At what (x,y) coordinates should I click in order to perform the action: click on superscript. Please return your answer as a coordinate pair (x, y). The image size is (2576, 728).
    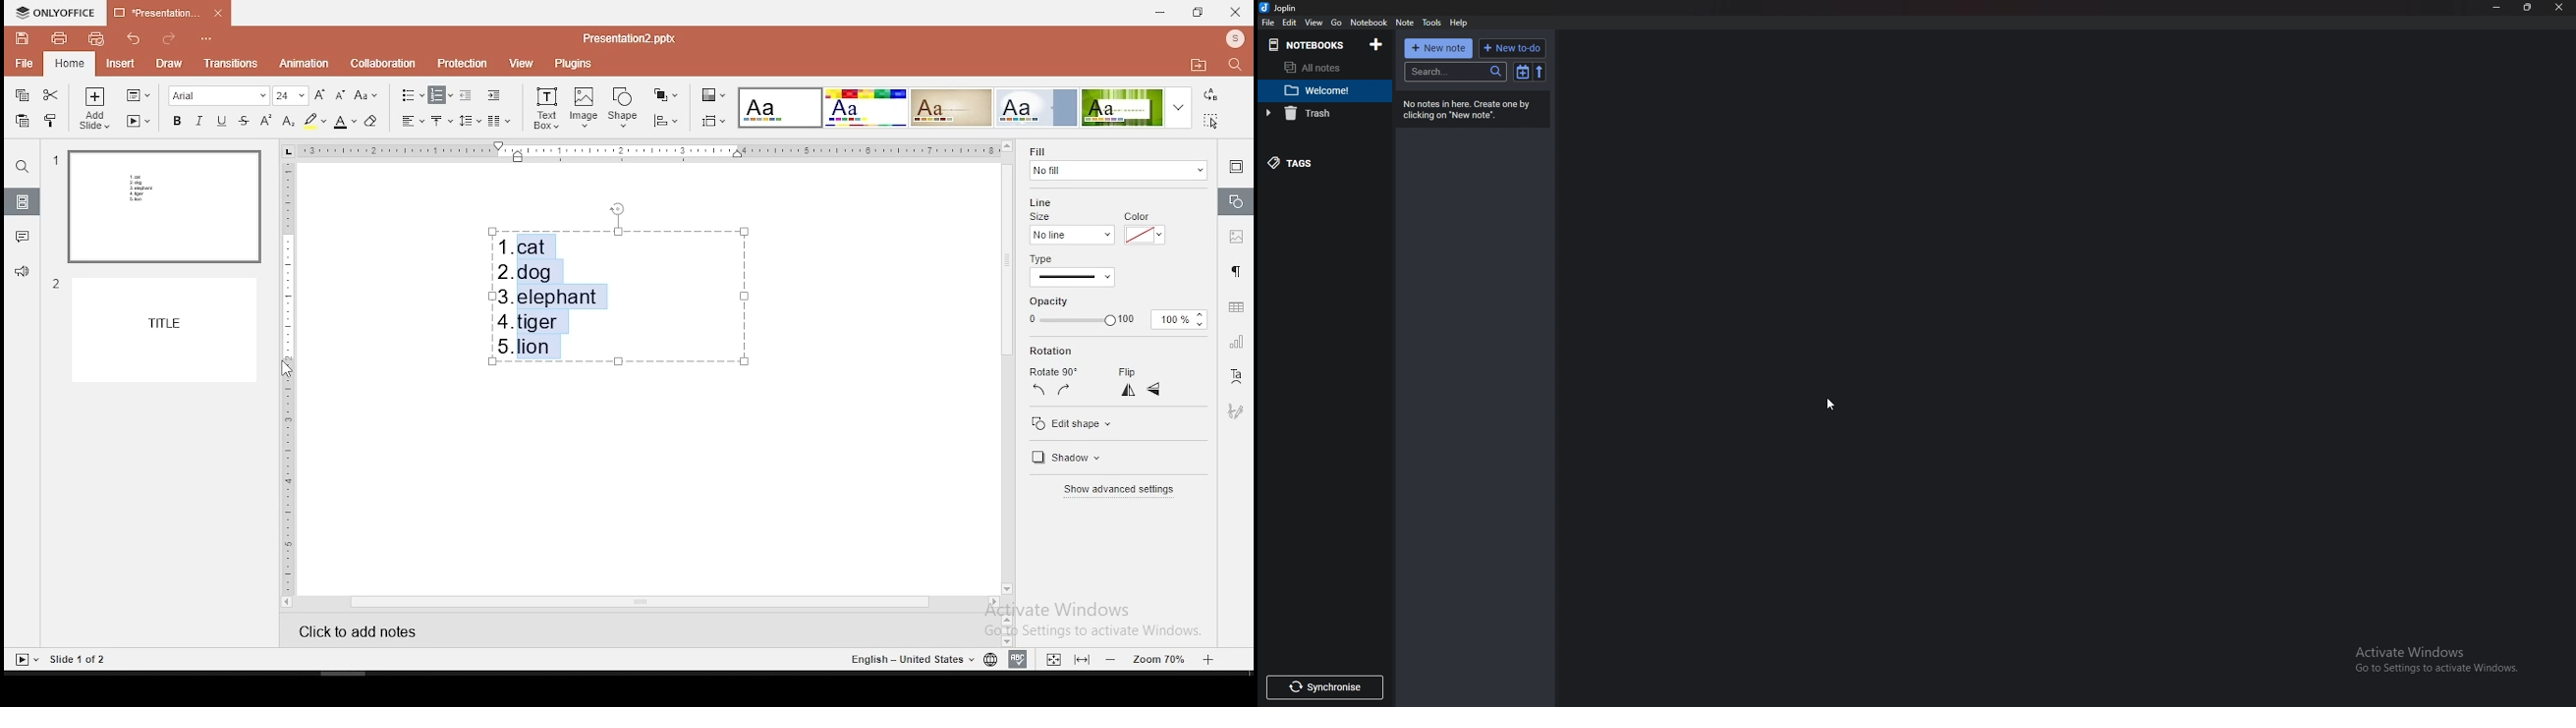
    Looking at the image, I should click on (261, 120).